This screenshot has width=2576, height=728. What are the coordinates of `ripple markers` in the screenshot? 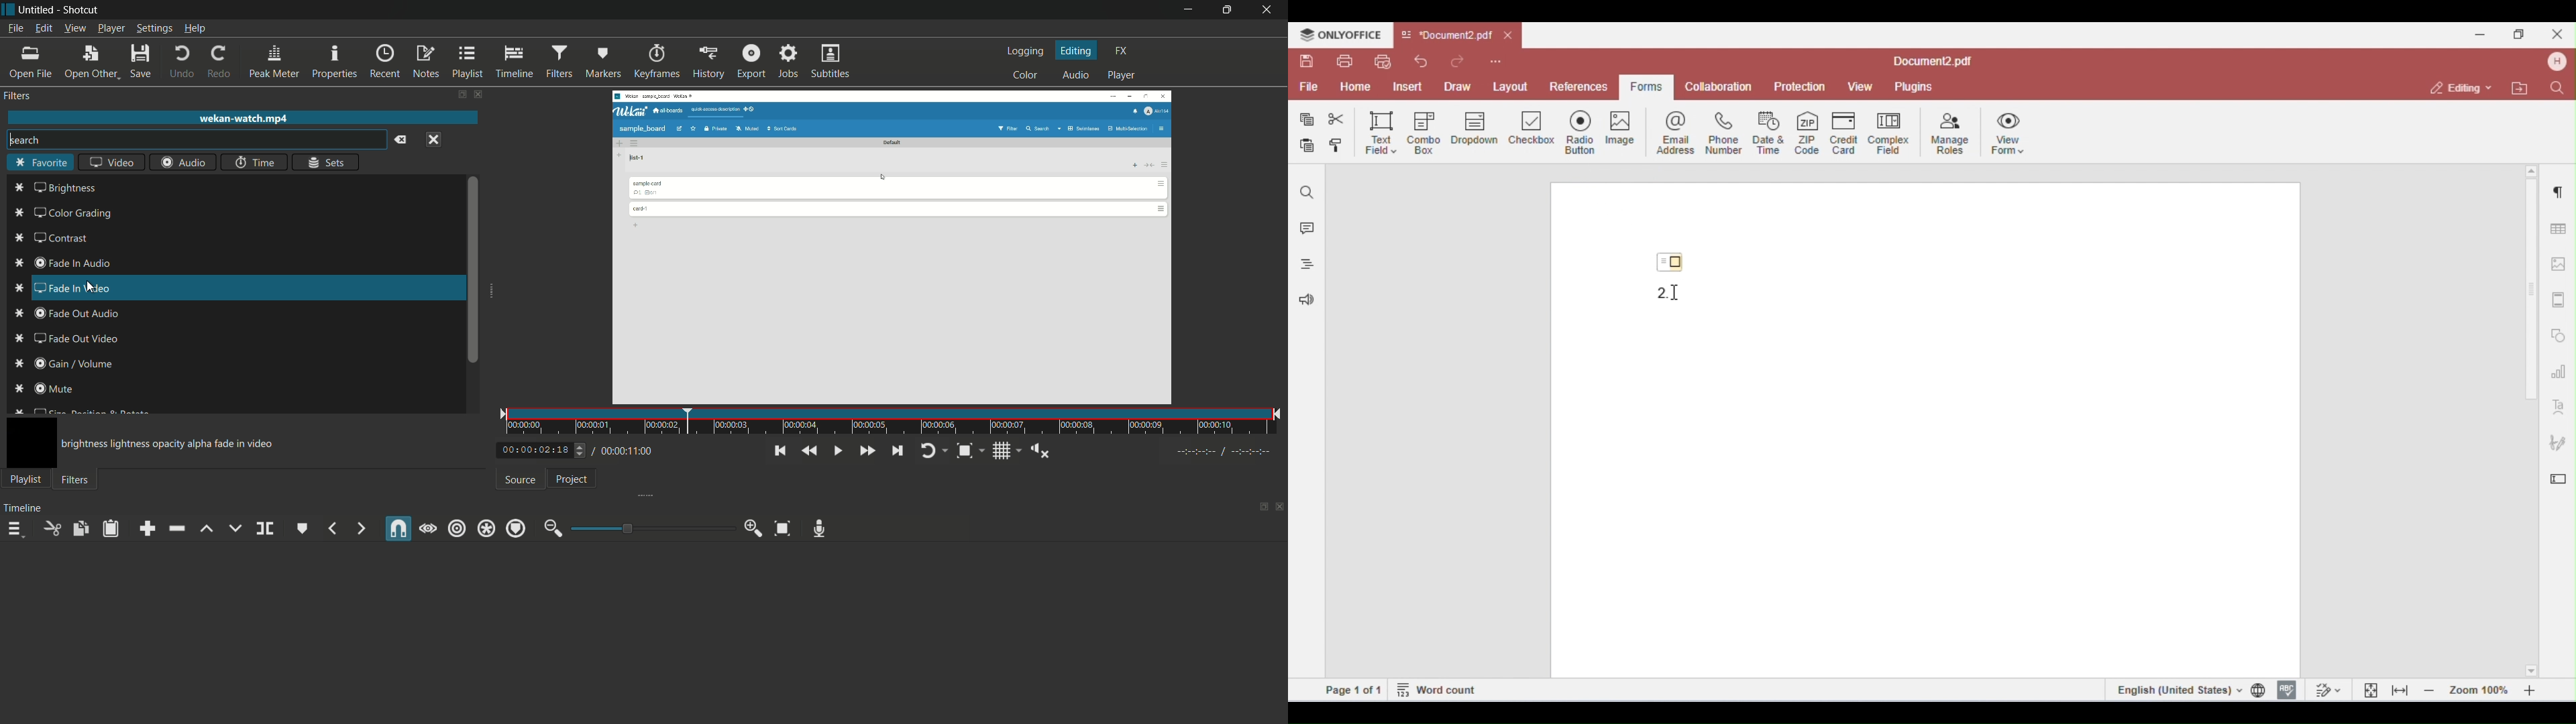 It's located at (517, 528).